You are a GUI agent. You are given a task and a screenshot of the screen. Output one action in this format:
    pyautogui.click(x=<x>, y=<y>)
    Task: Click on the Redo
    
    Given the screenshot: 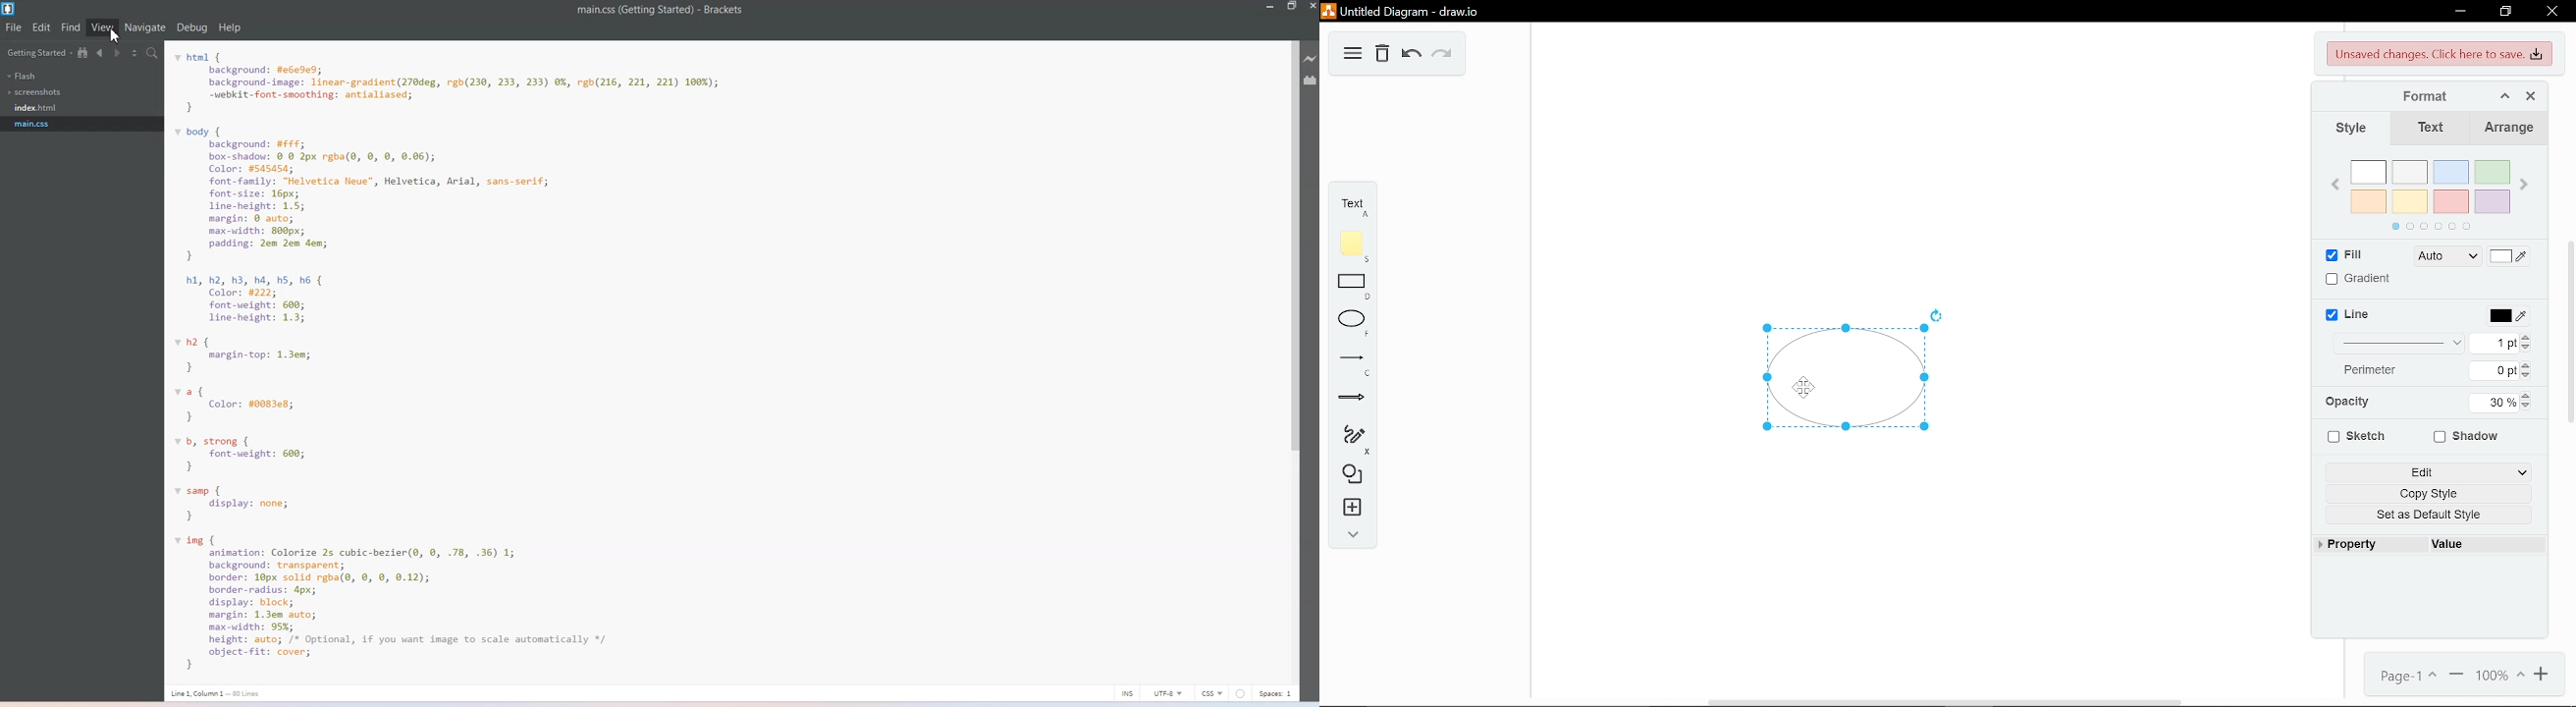 What is the action you would take?
    pyautogui.click(x=1443, y=56)
    